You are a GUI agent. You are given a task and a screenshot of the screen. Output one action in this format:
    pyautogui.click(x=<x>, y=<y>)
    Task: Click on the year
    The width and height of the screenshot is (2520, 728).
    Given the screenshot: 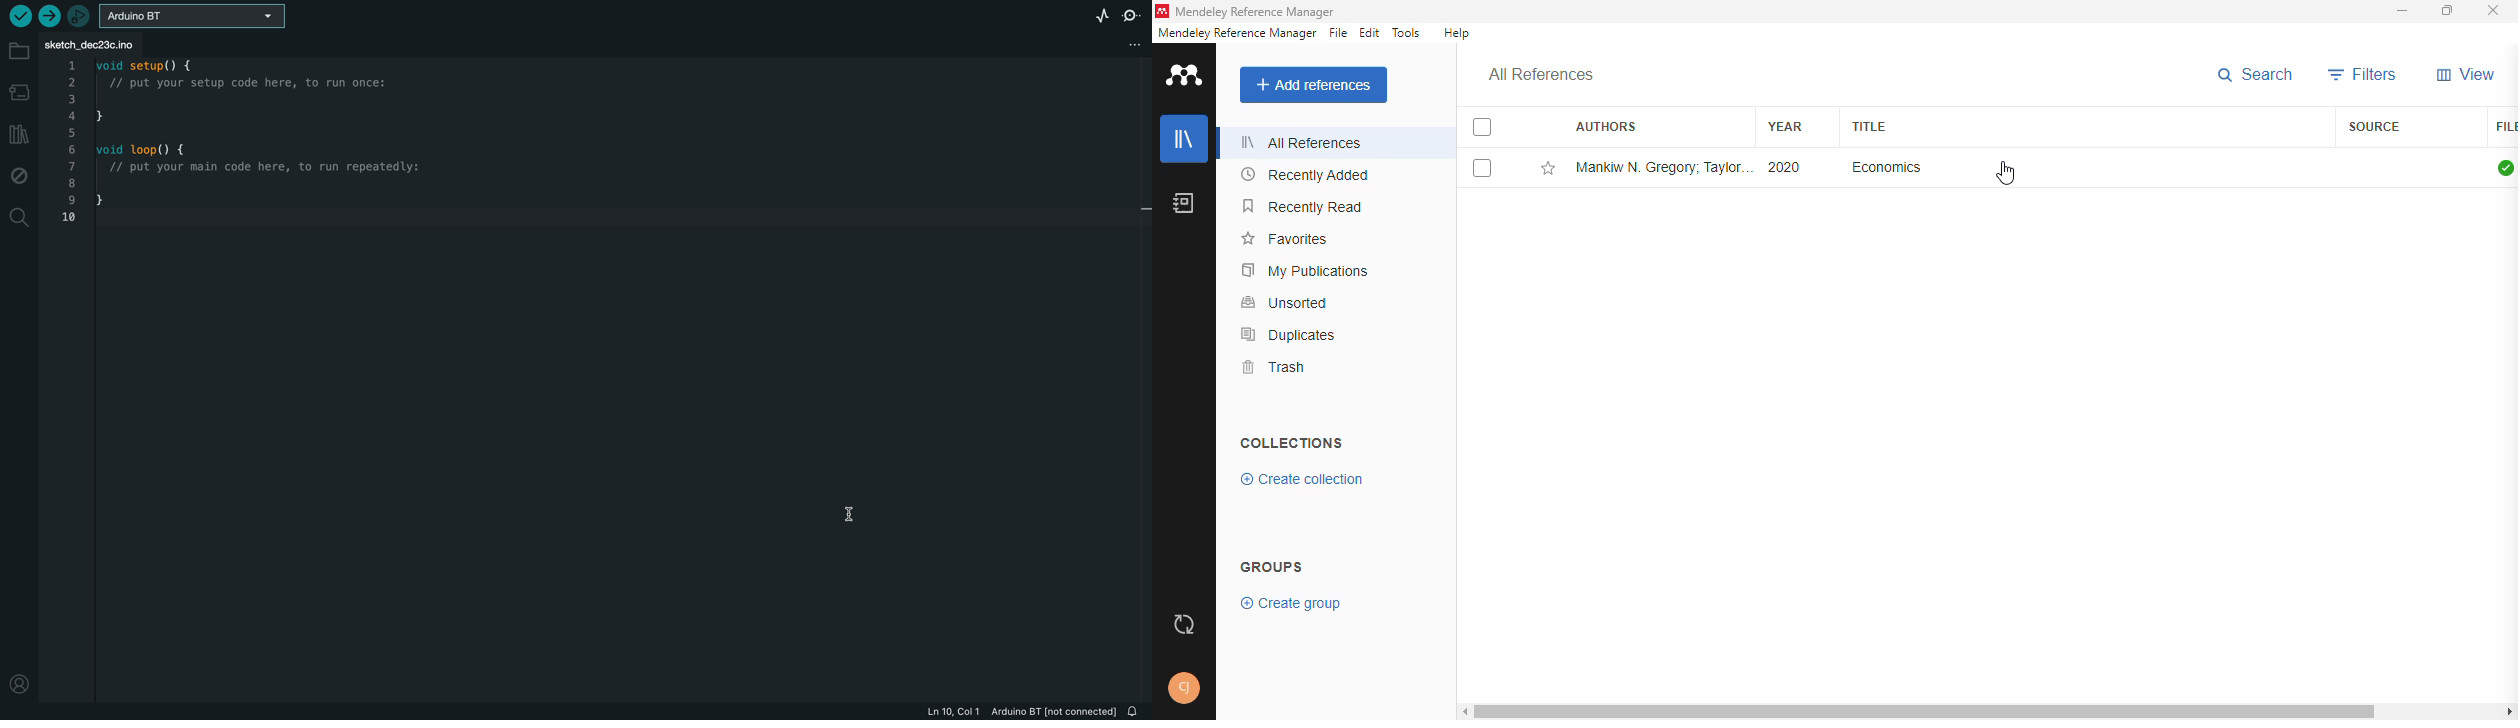 What is the action you would take?
    pyautogui.click(x=1785, y=125)
    